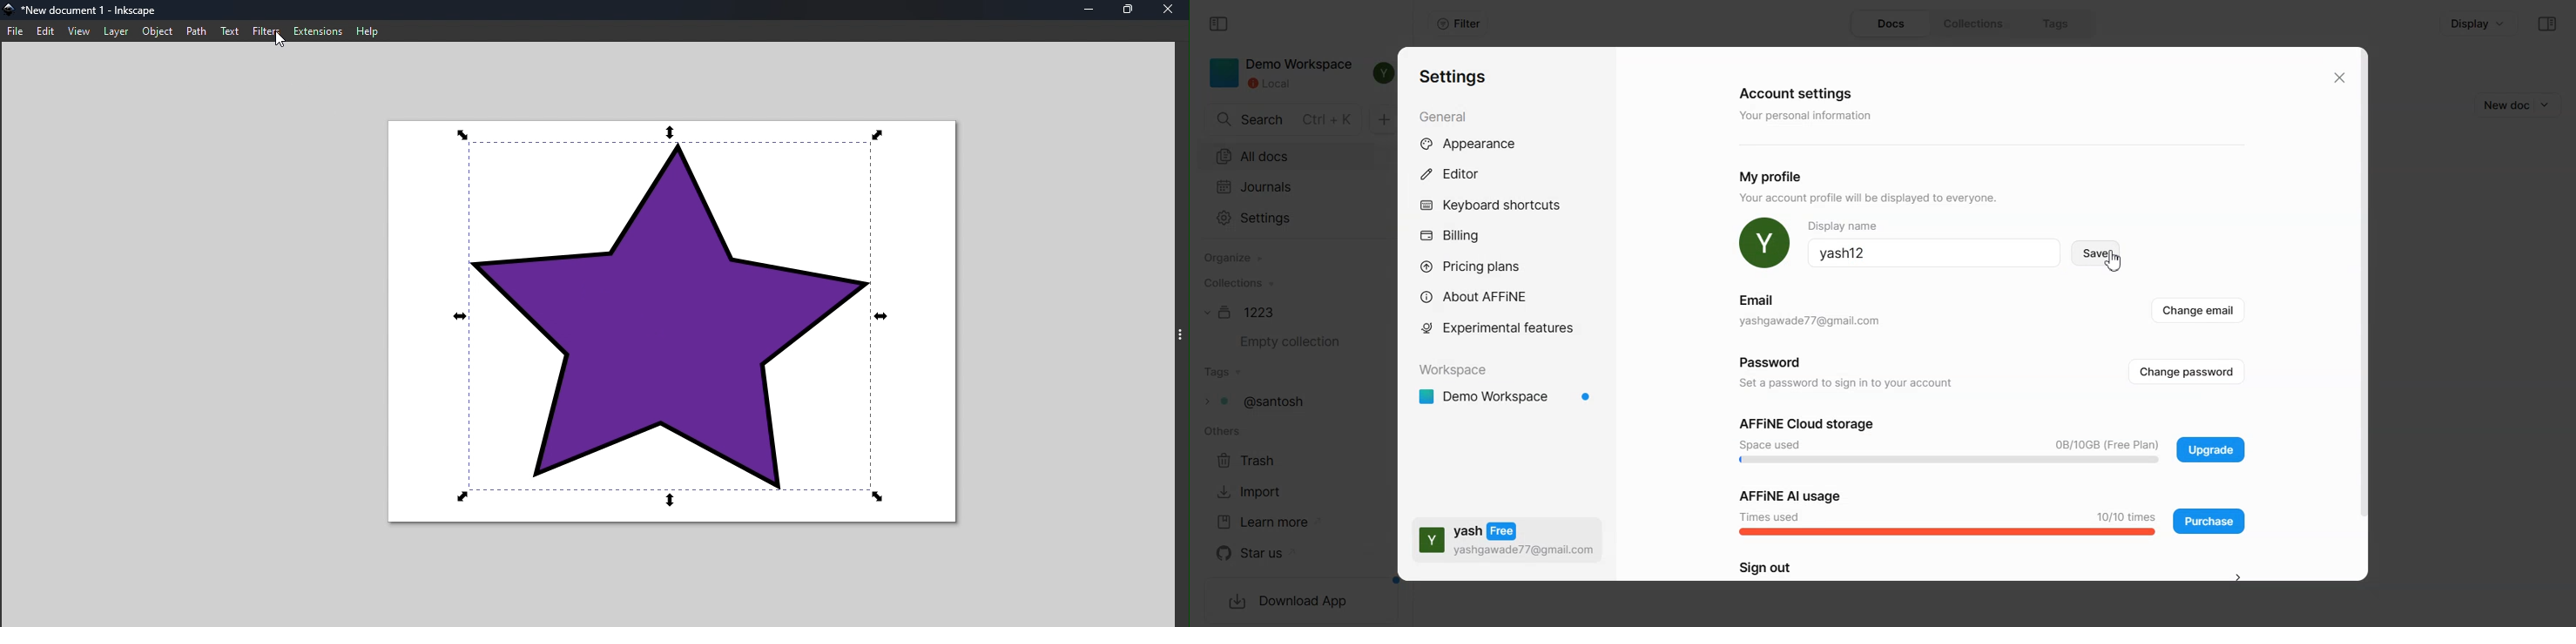 This screenshot has height=644, width=2576. I want to click on ‘Your personal information, so click(1809, 116).